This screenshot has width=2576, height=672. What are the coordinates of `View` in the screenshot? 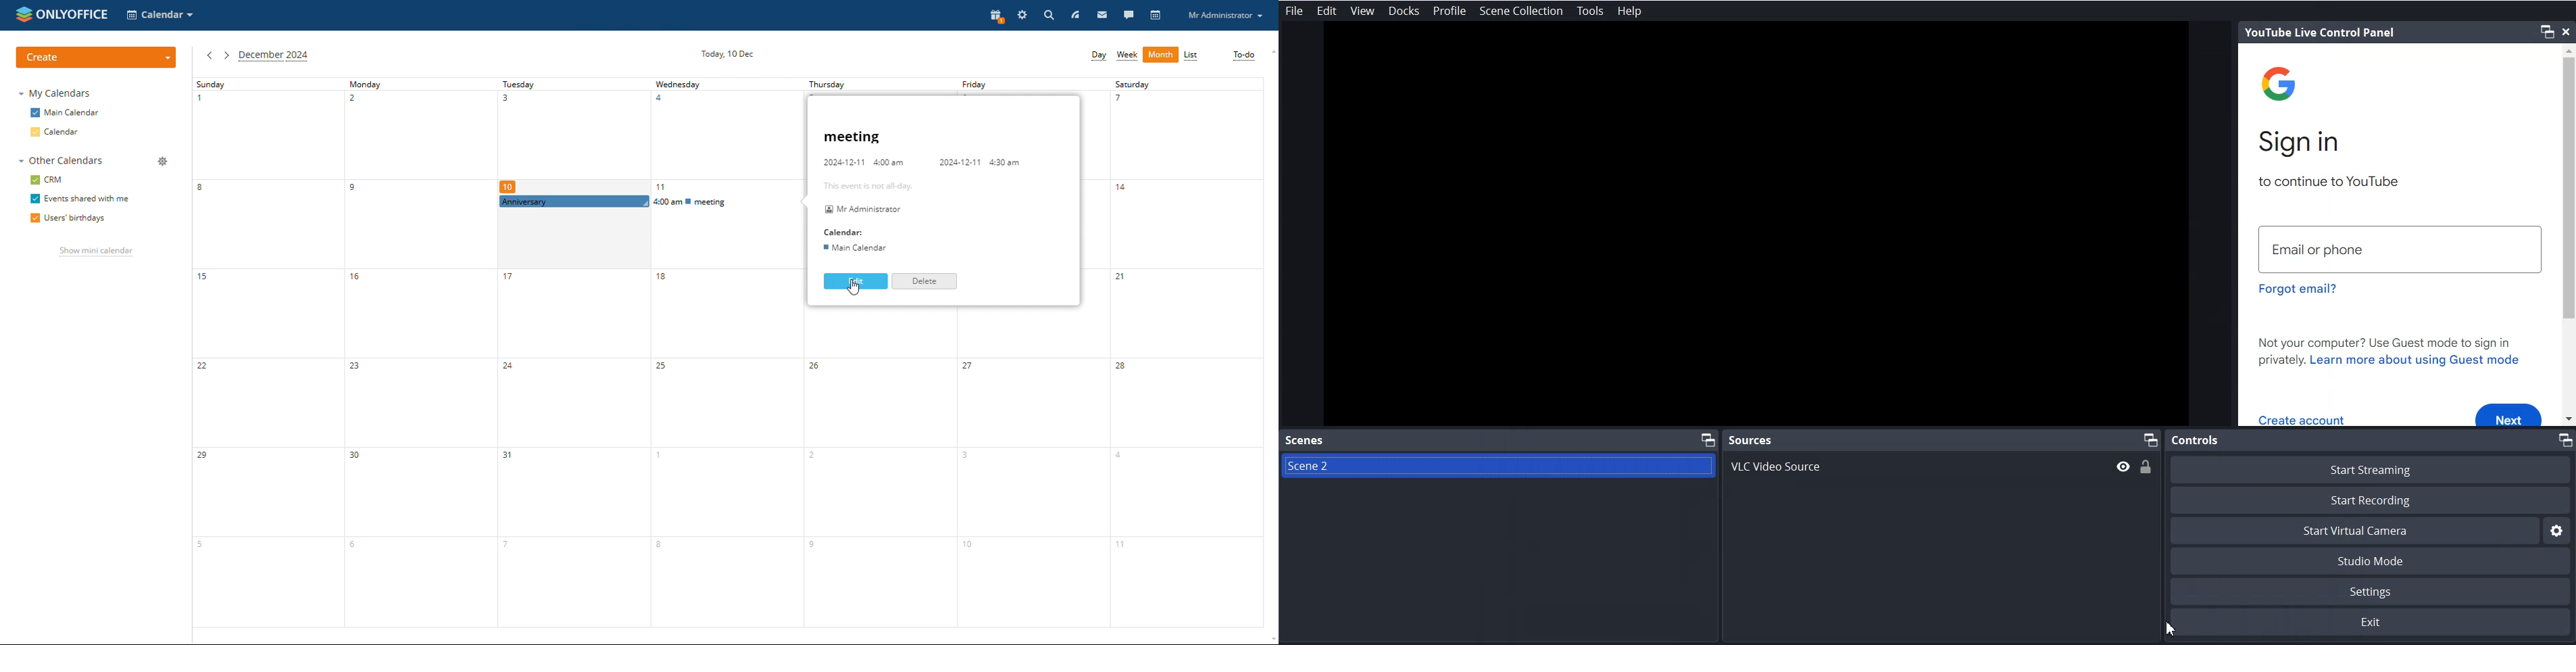 It's located at (1362, 11).